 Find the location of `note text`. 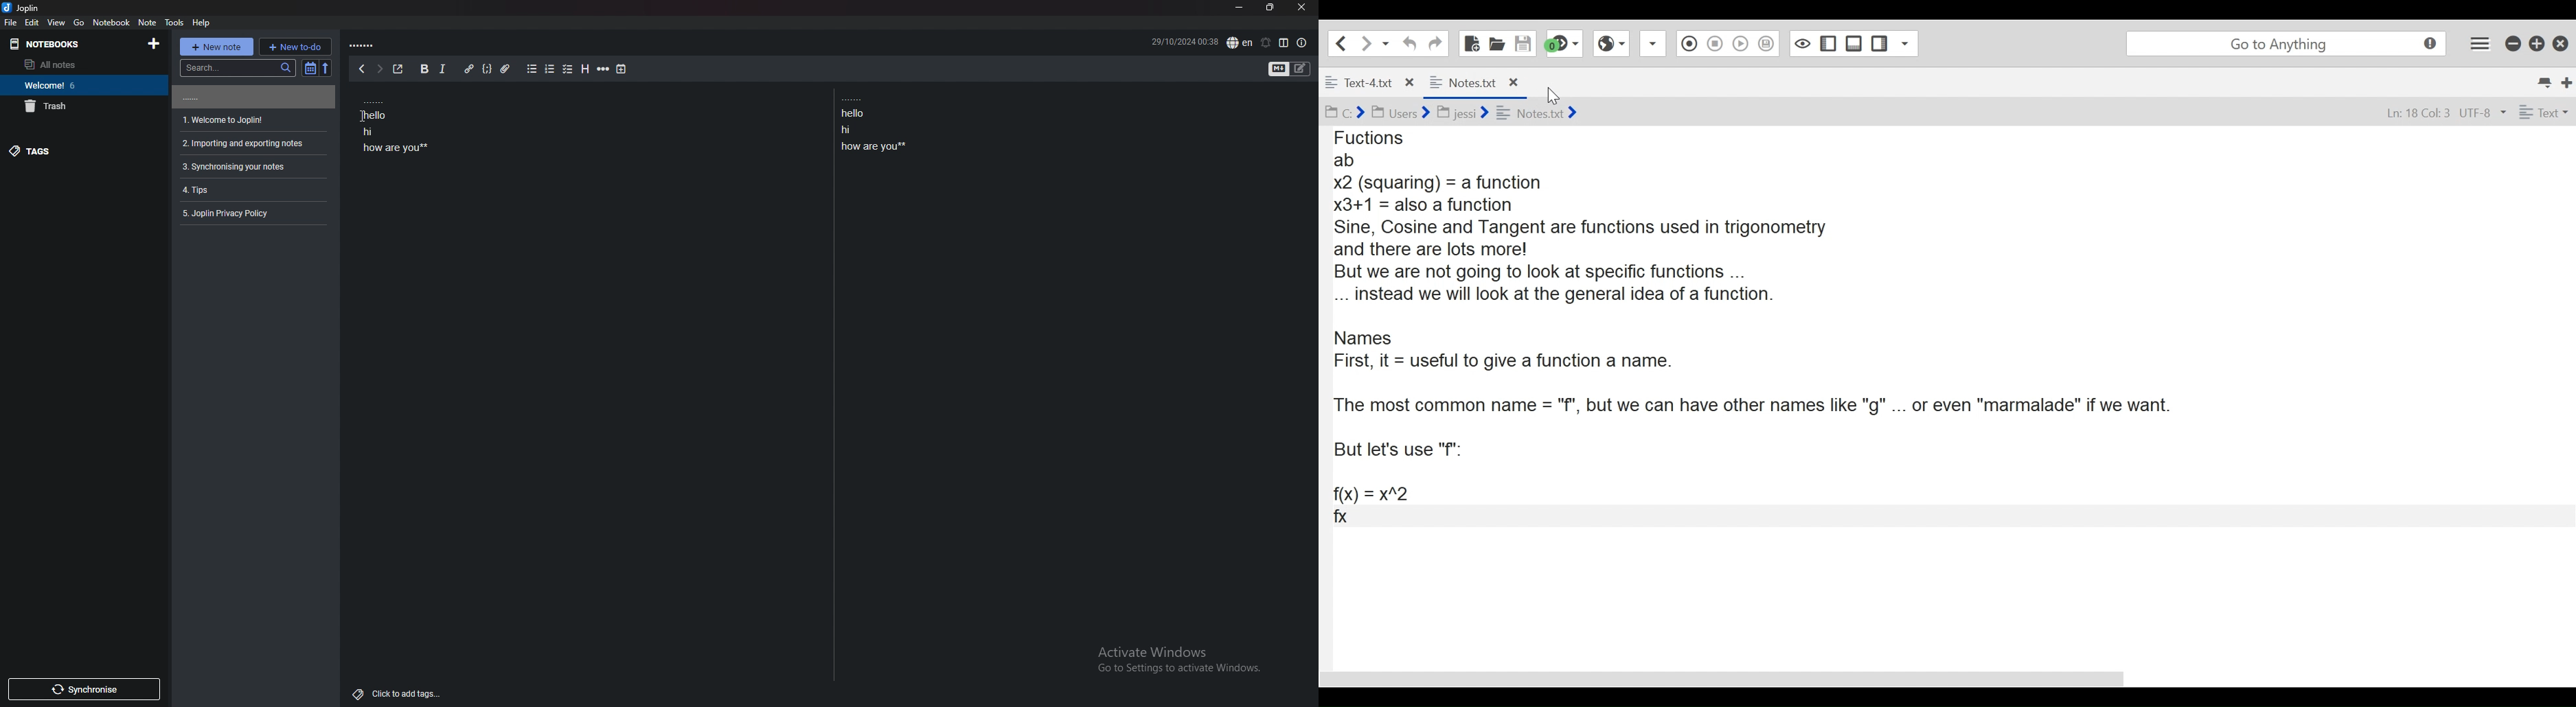

note text is located at coordinates (876, 124).